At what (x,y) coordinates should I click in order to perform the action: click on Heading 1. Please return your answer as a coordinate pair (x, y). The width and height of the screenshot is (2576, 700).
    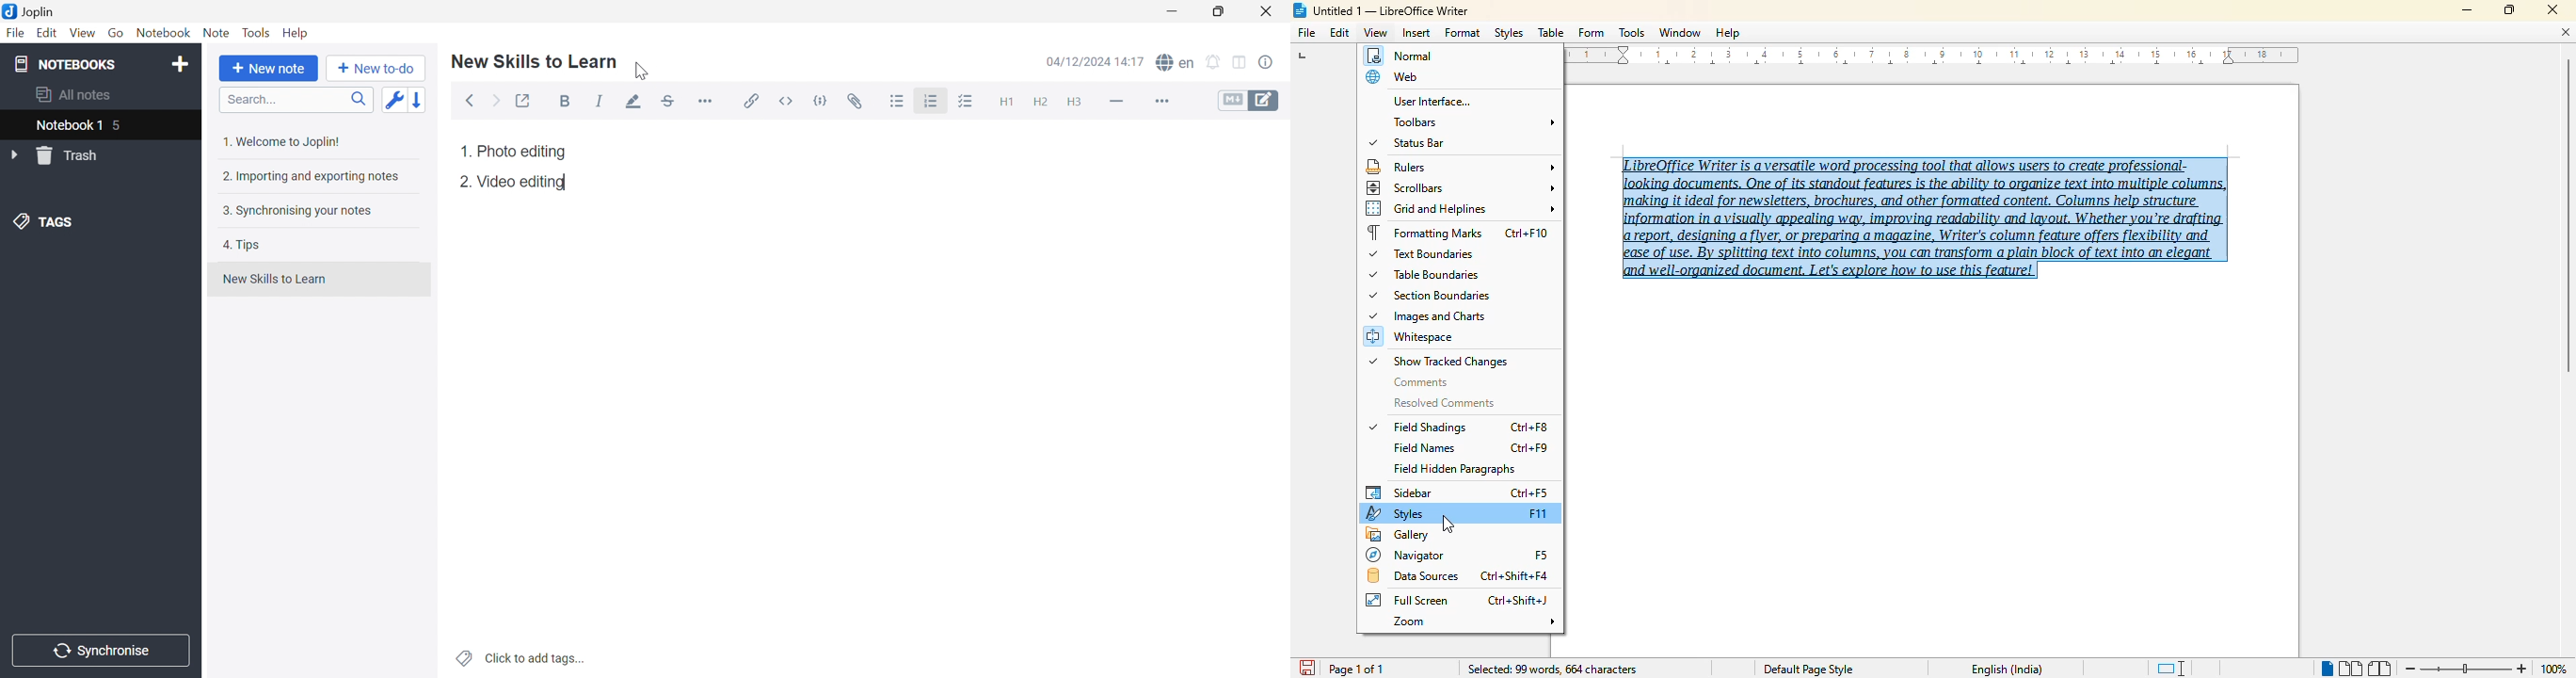
    Looking at the image, I should click on (1005, 103).